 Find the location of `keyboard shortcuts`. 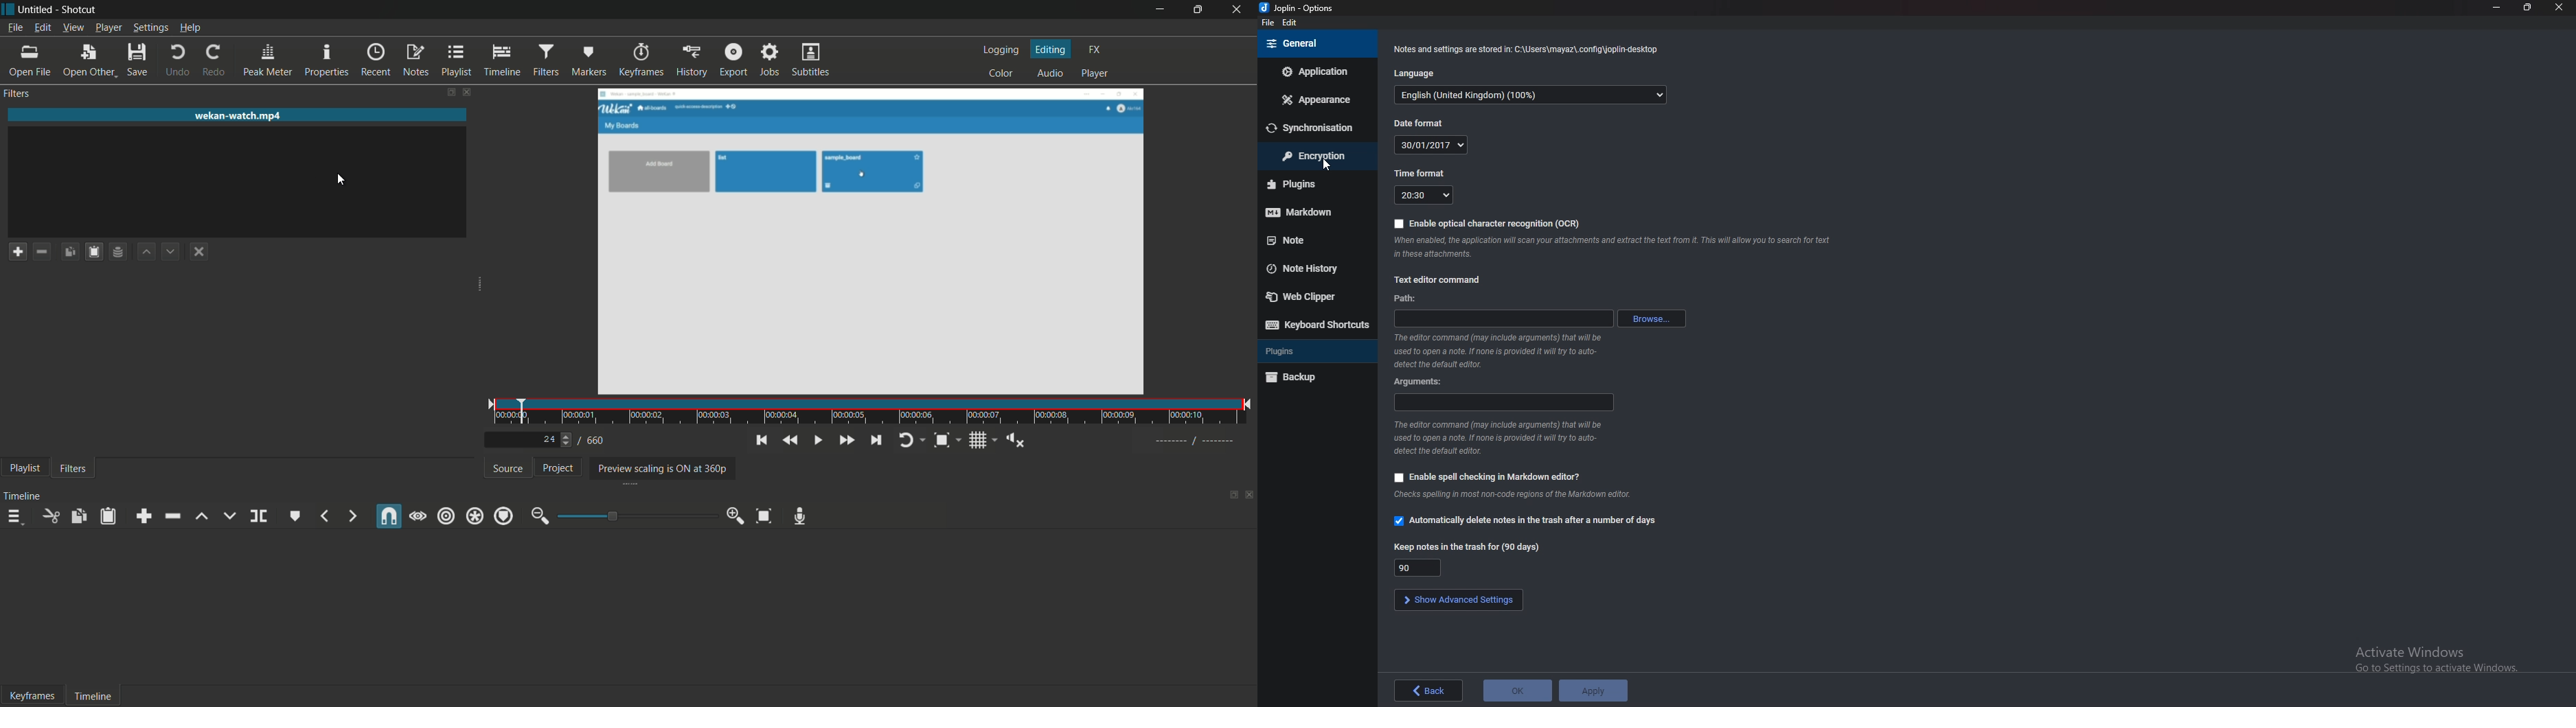

keyboard shortcuts is located at coordinates (1317, 325).